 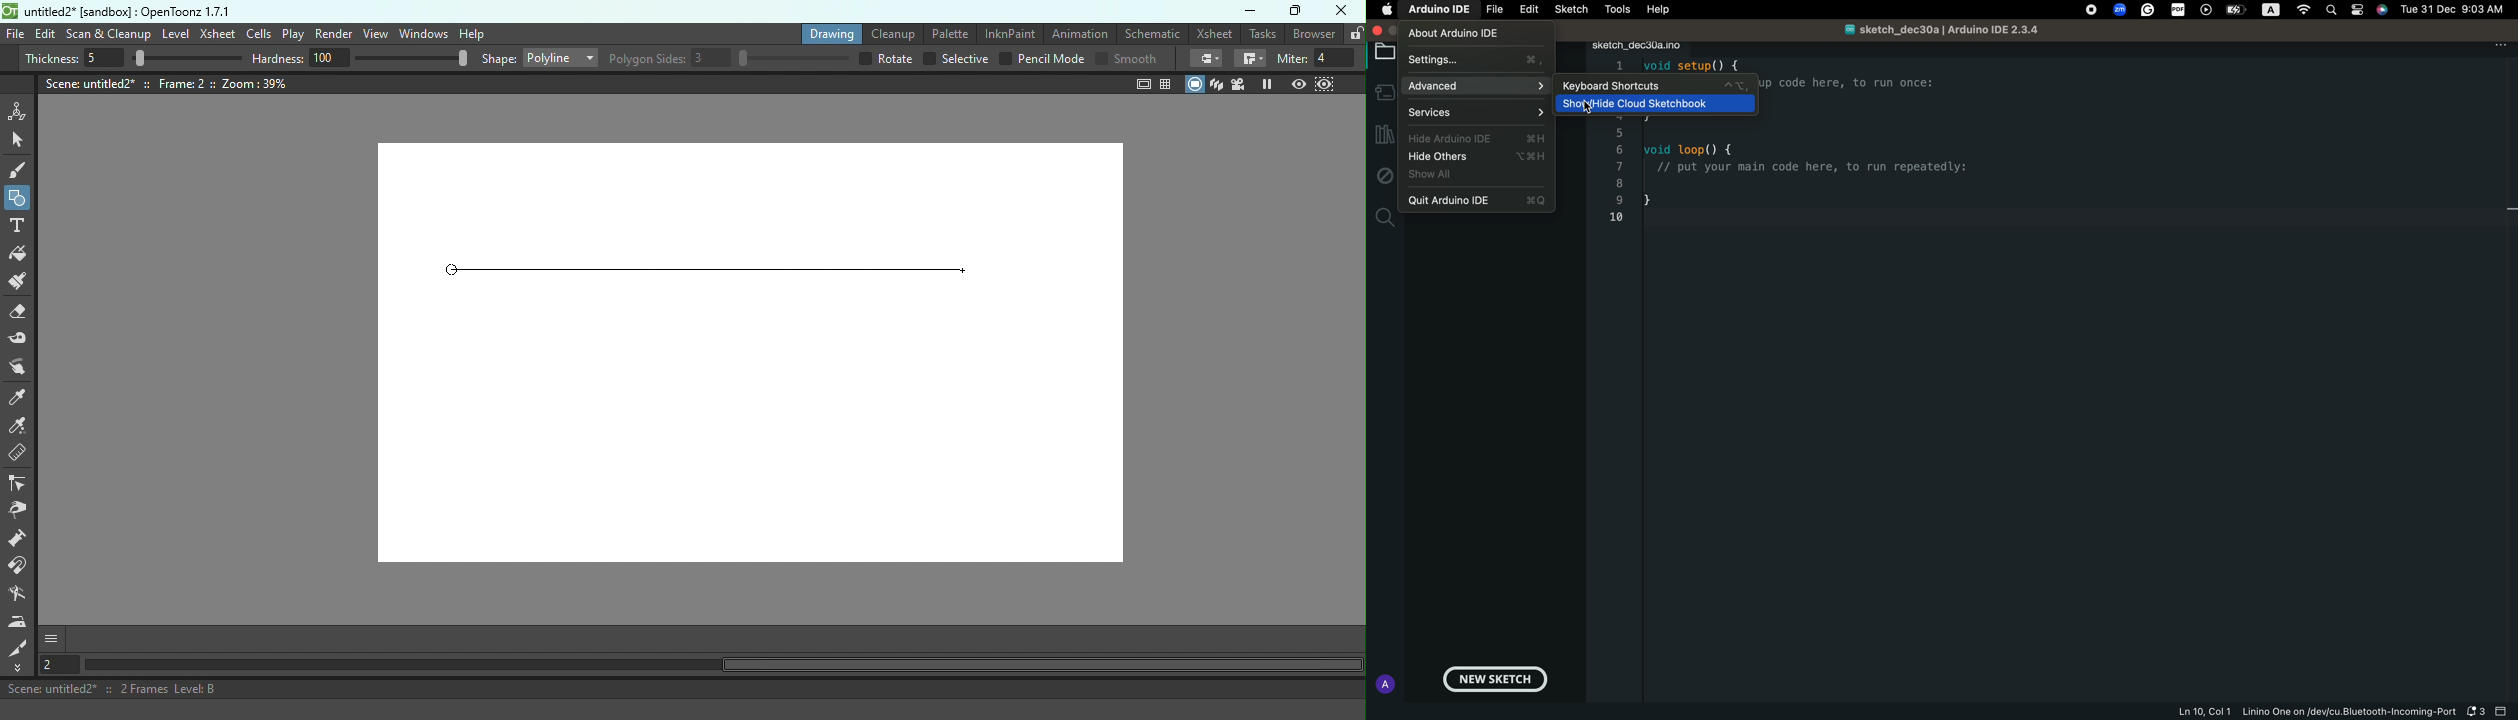 What do you see at coordinates (1477, 158) in the screenshot?
I see `hide others` at bounding box center [1477, 158].